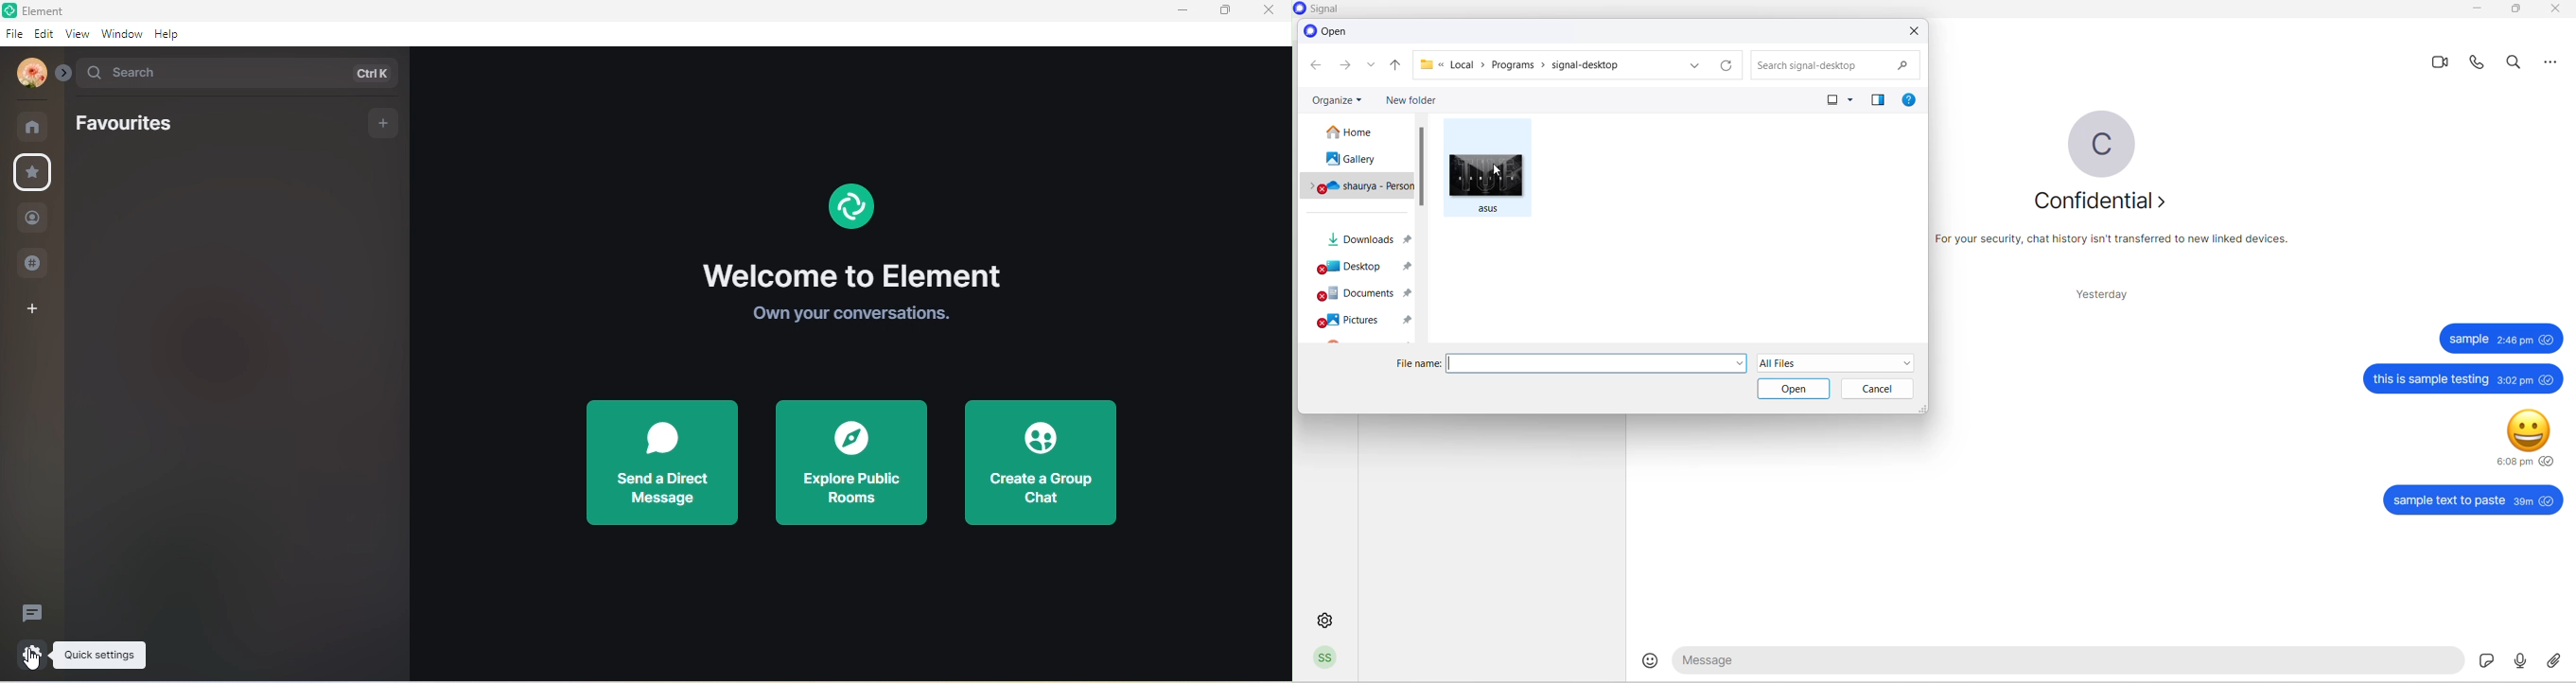 This screenshot has width=2576, height=700. What do you see at coordinates (1423, 167) in the screenshot?
I see `scrollbar` at bounding box center [1423, 167].